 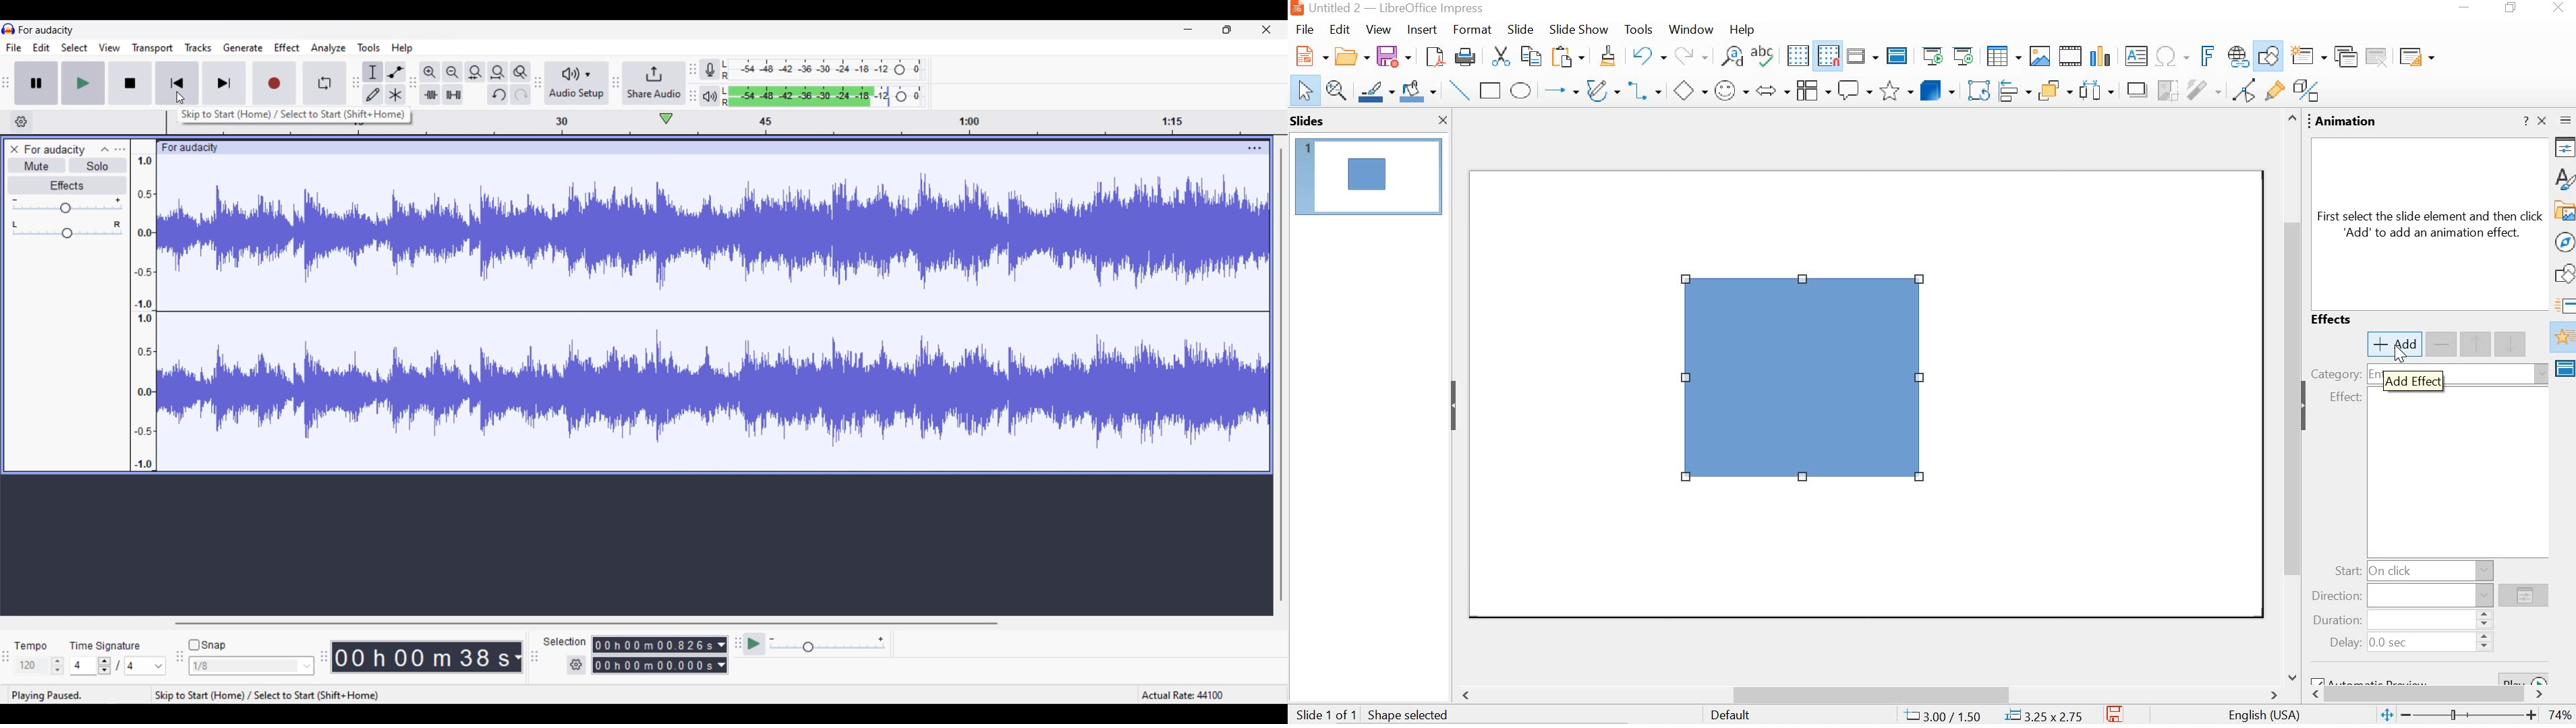 What do you see at coordinates (2562, 7) in the screenshot?
I see `close` at bounding box center [2562, 7].